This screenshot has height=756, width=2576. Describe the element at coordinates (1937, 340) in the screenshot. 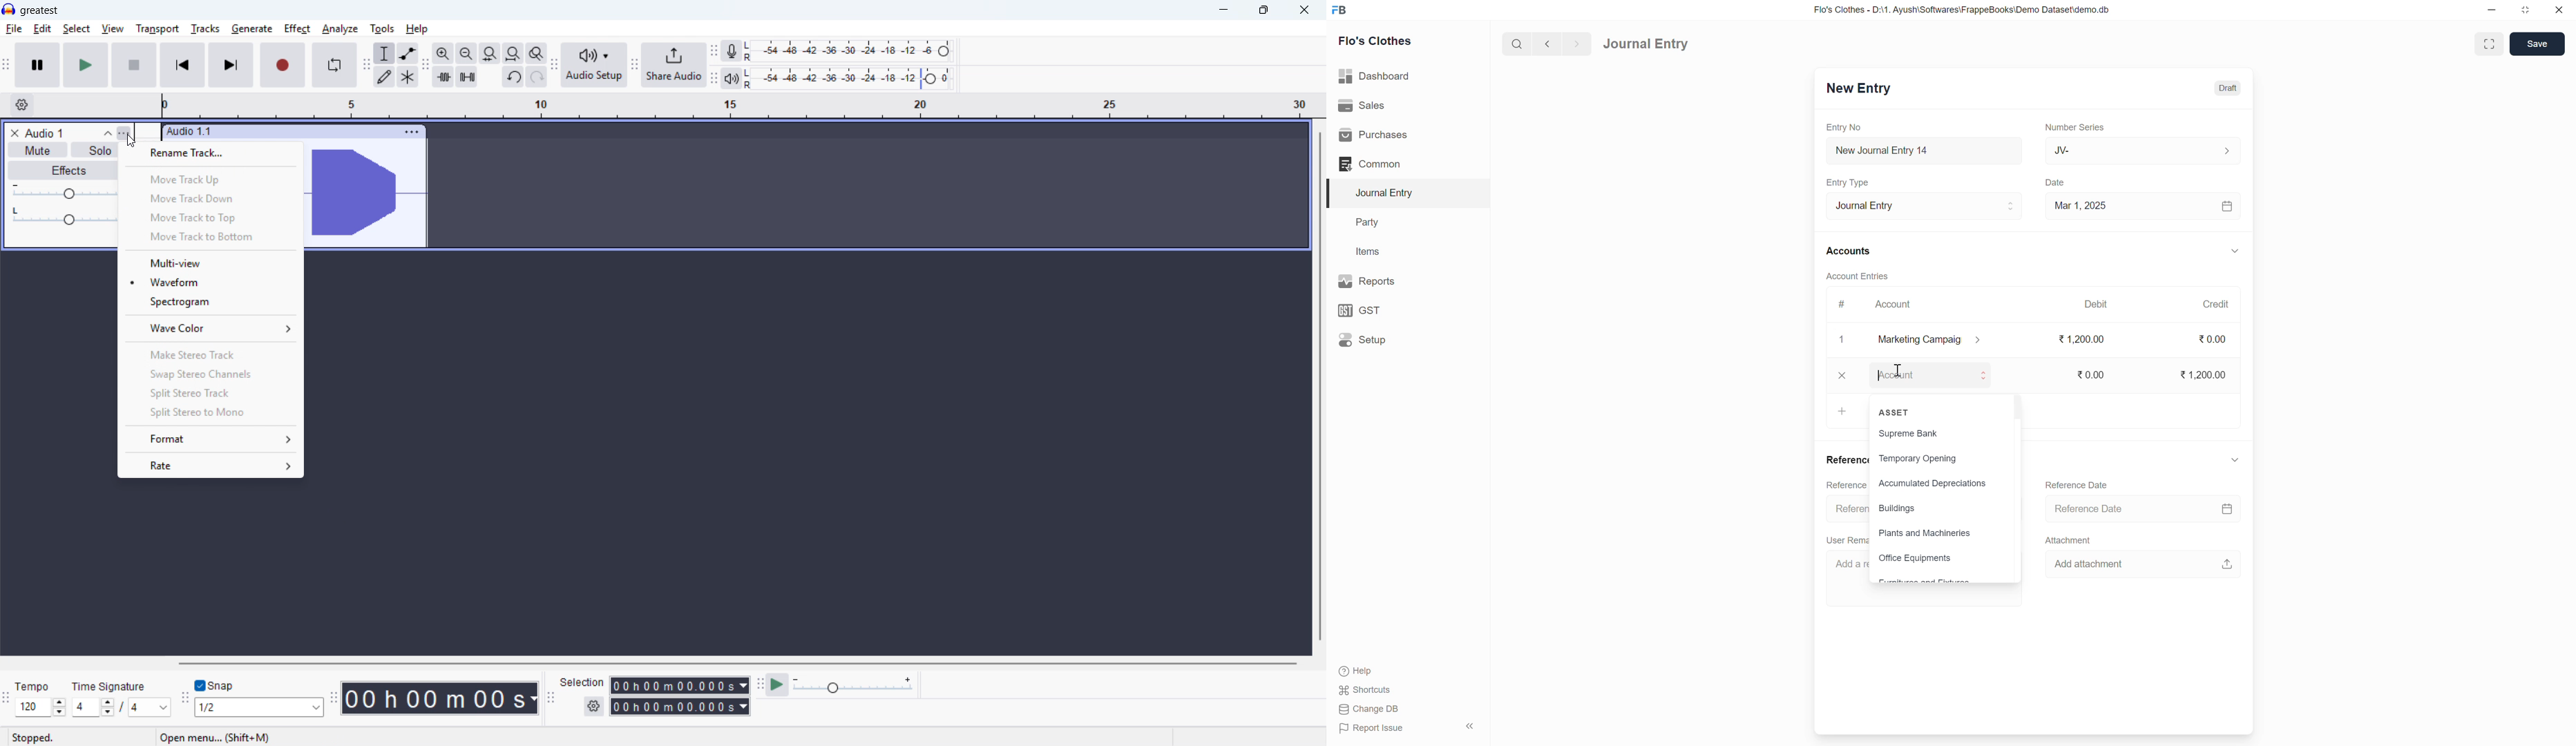

I see `marketing campaig` at that location.